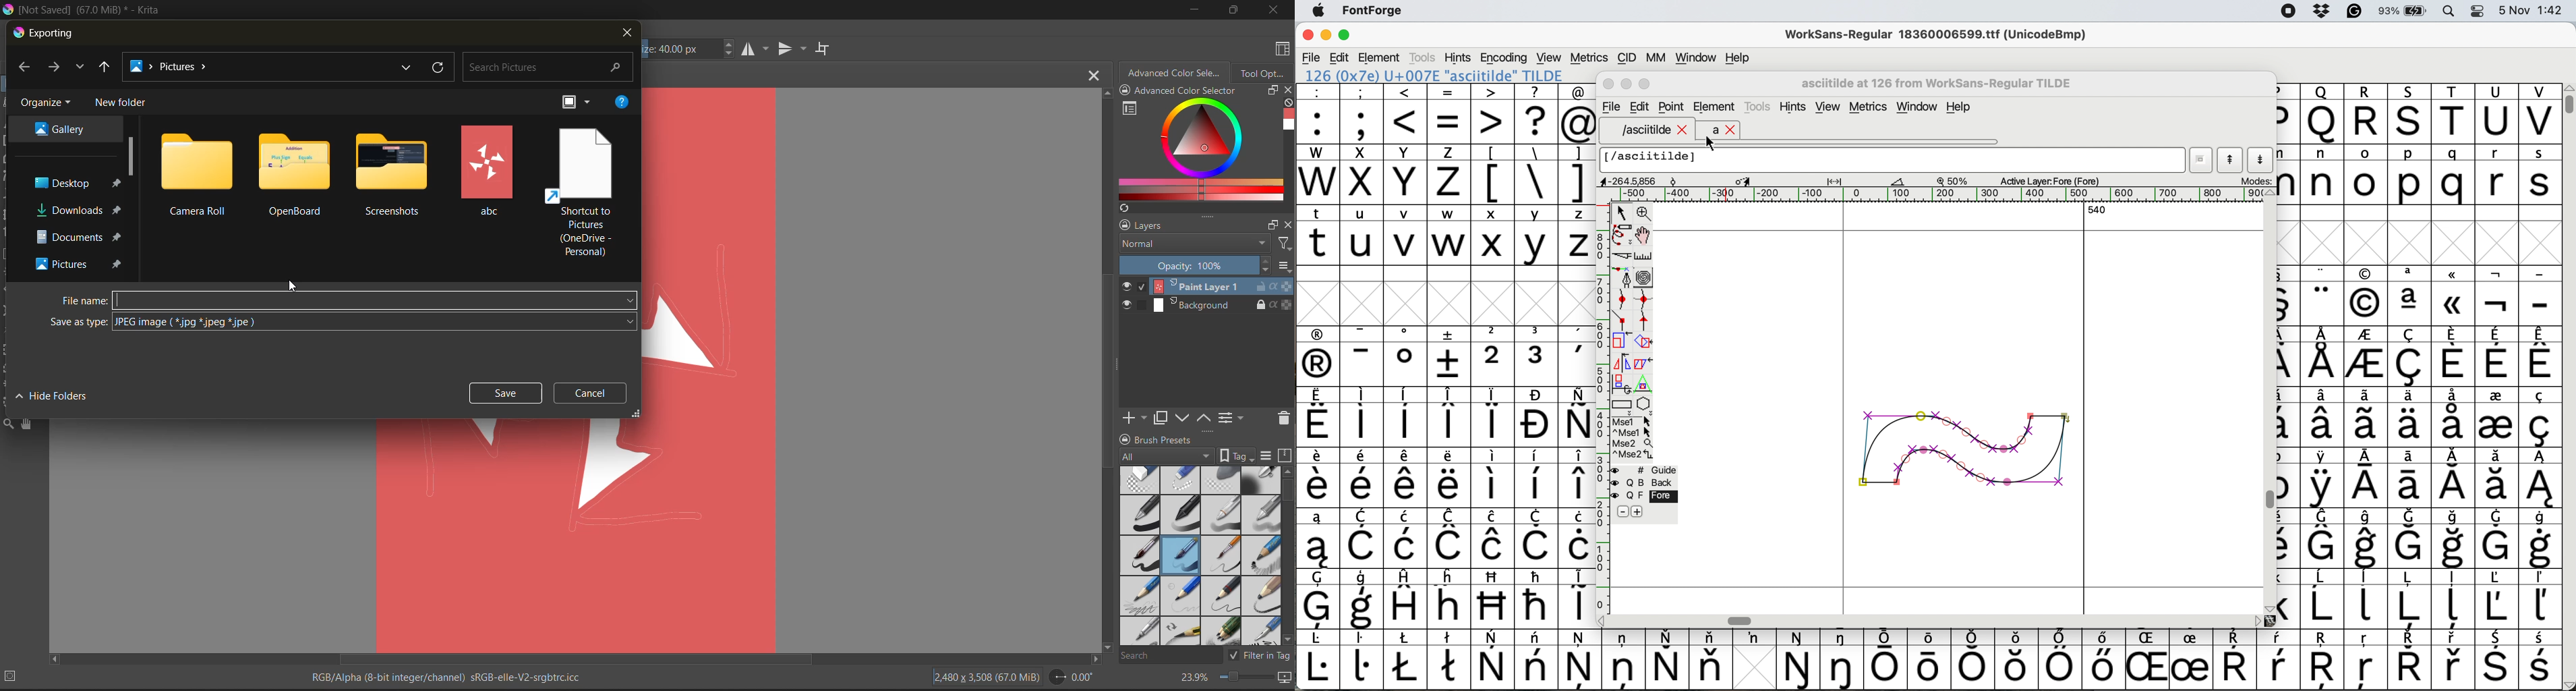 This screenshot has width=2576, height=700. Describe the element at coordinates (297, 173) in the screenshot. I see `folders and files` at that location.